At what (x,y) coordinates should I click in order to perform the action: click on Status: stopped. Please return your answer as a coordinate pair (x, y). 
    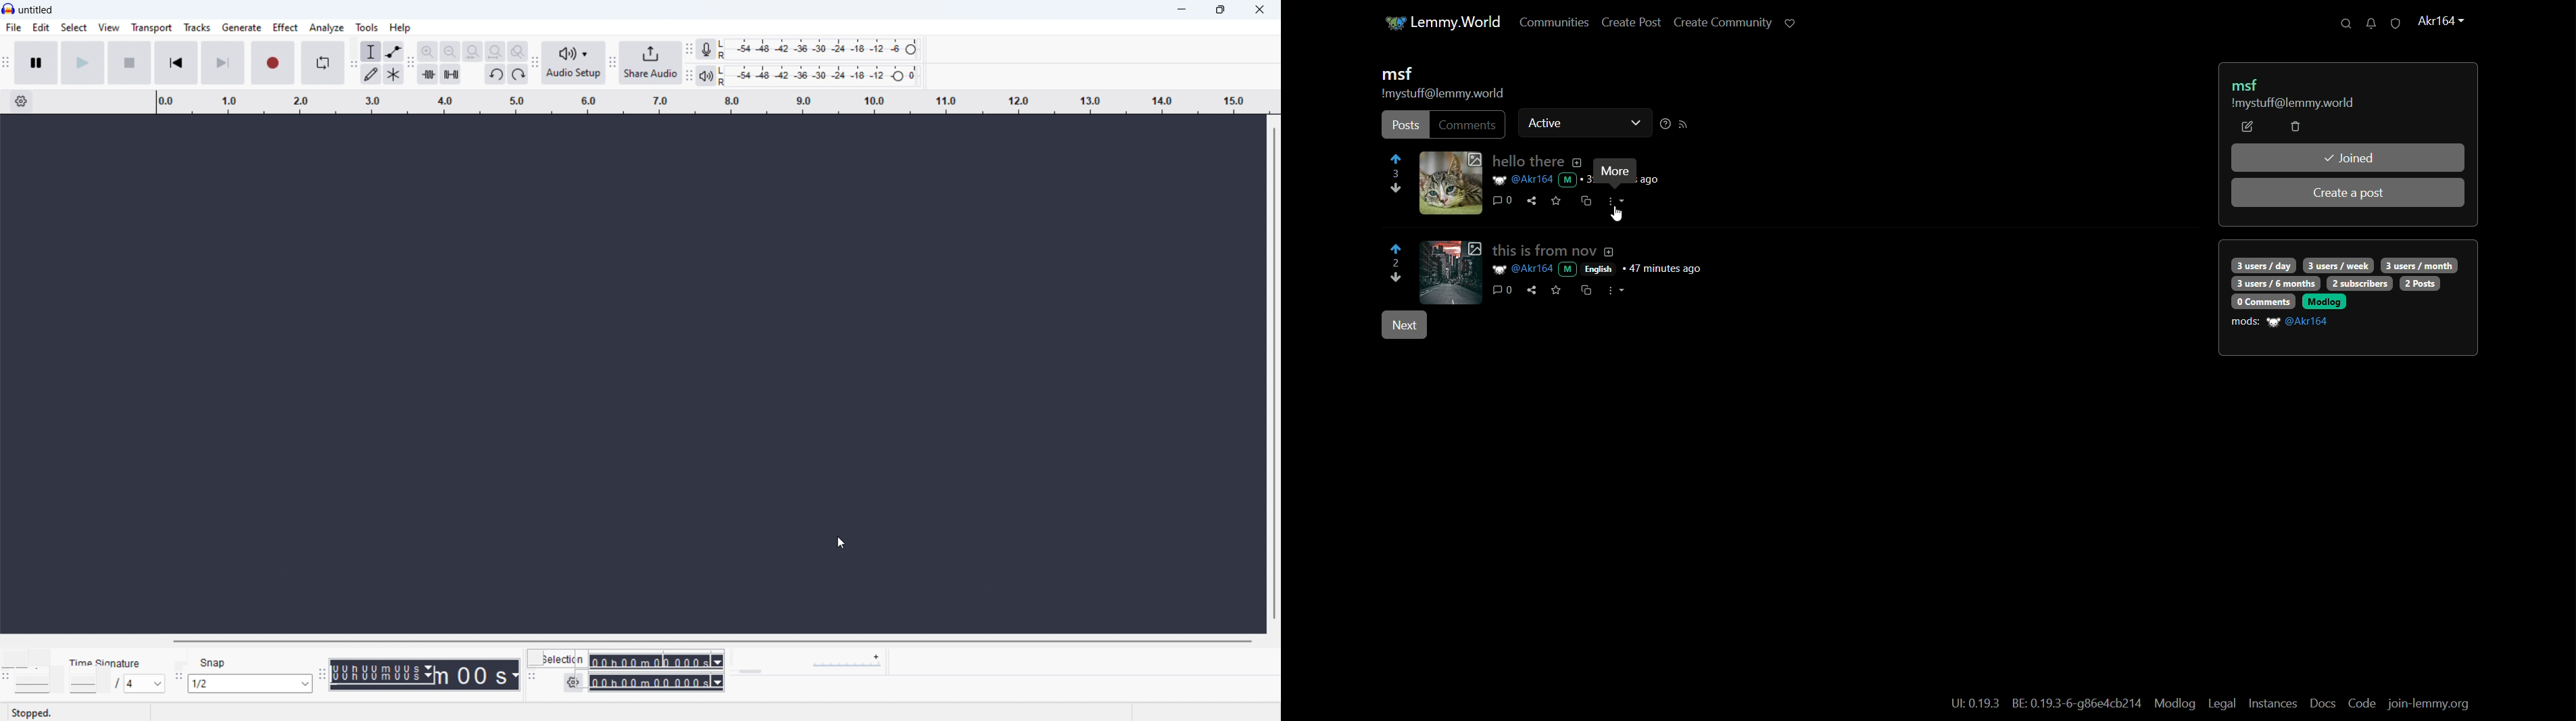
    Looking at the image, I should click on (33, 712).